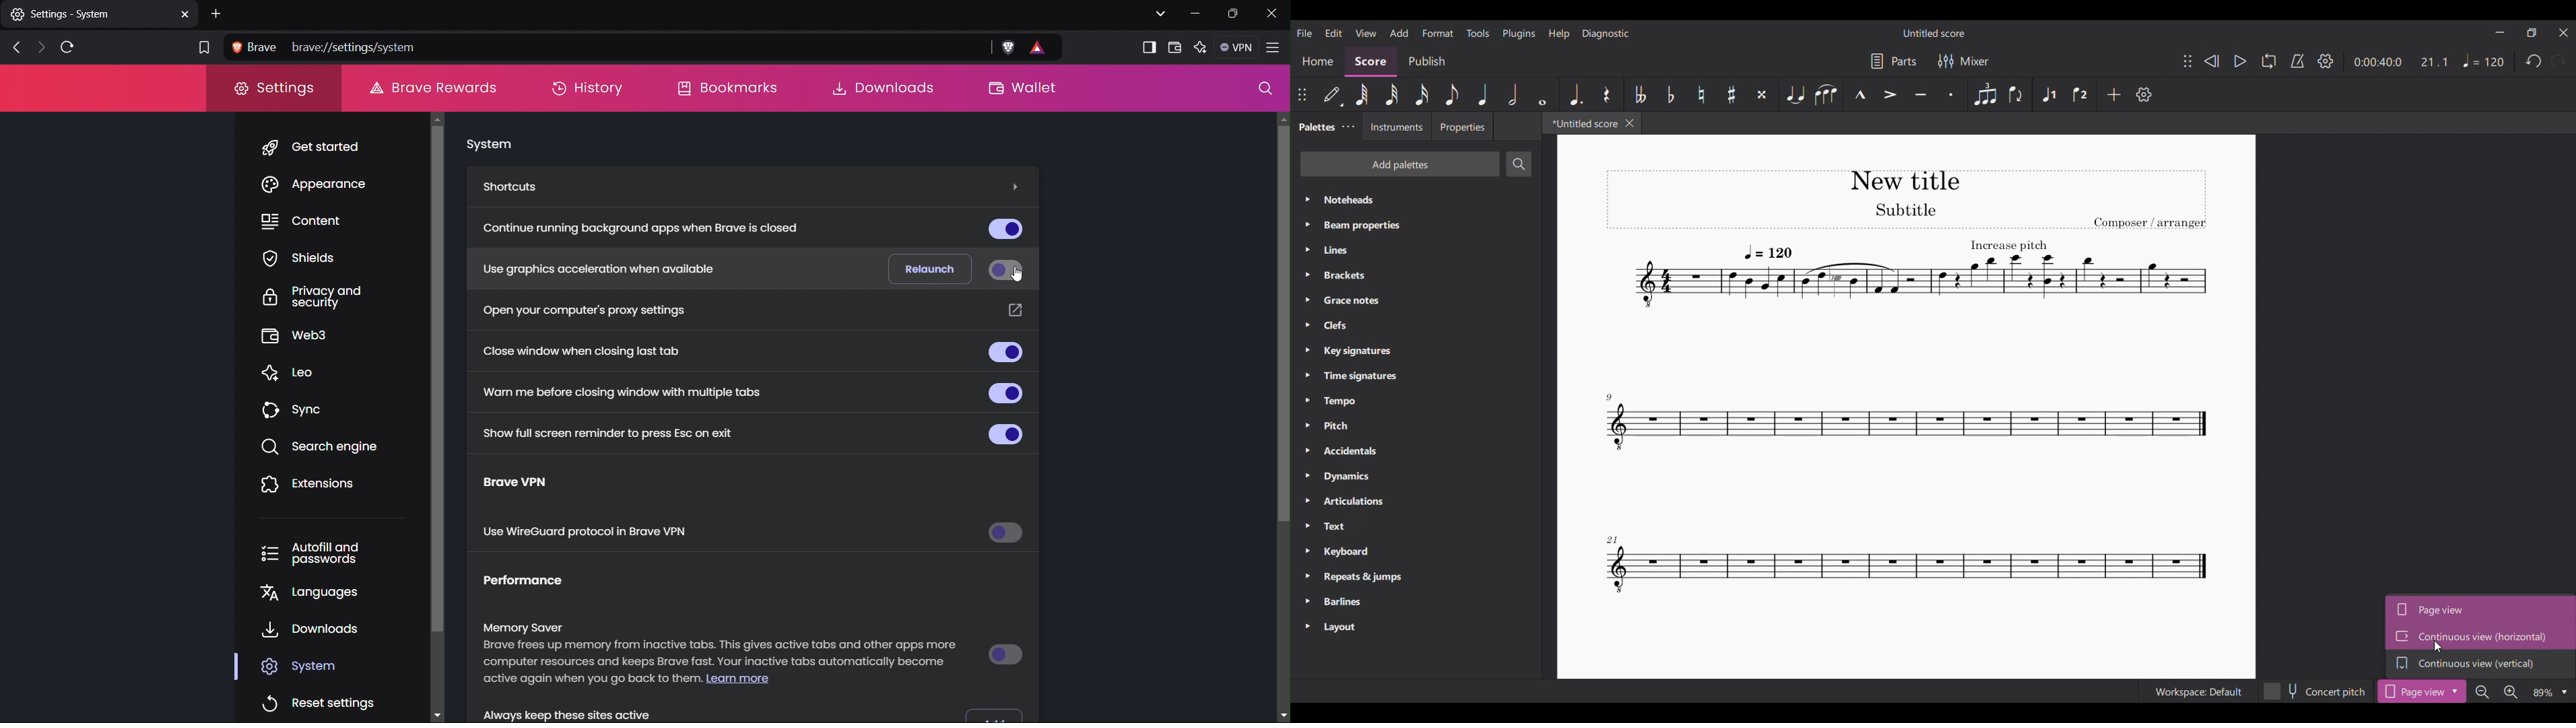  What do you see at coordinates (2114, 95) in the screenshot?
I see `Add` at bounding box center [2114, 95].